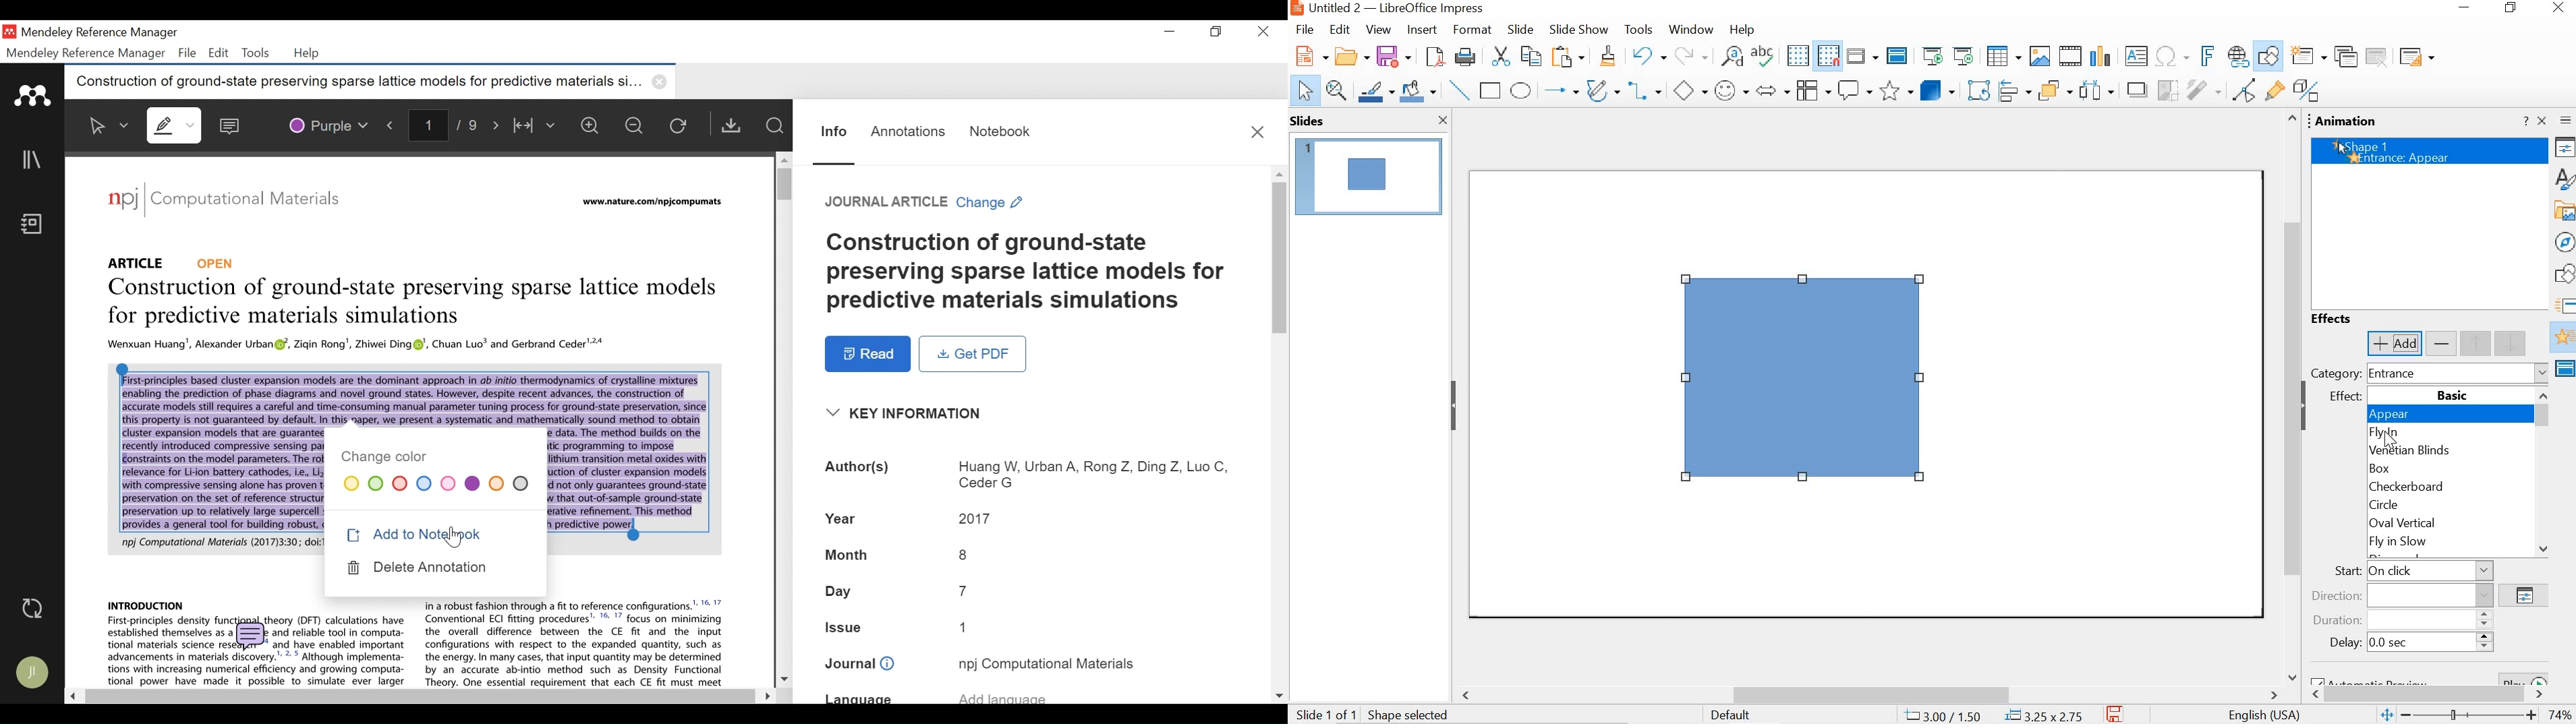 This screenshot has height=728, width=2576. Describe the element at coordinates (2442, 344) in the screenshot. I see `remove effect` at that location.